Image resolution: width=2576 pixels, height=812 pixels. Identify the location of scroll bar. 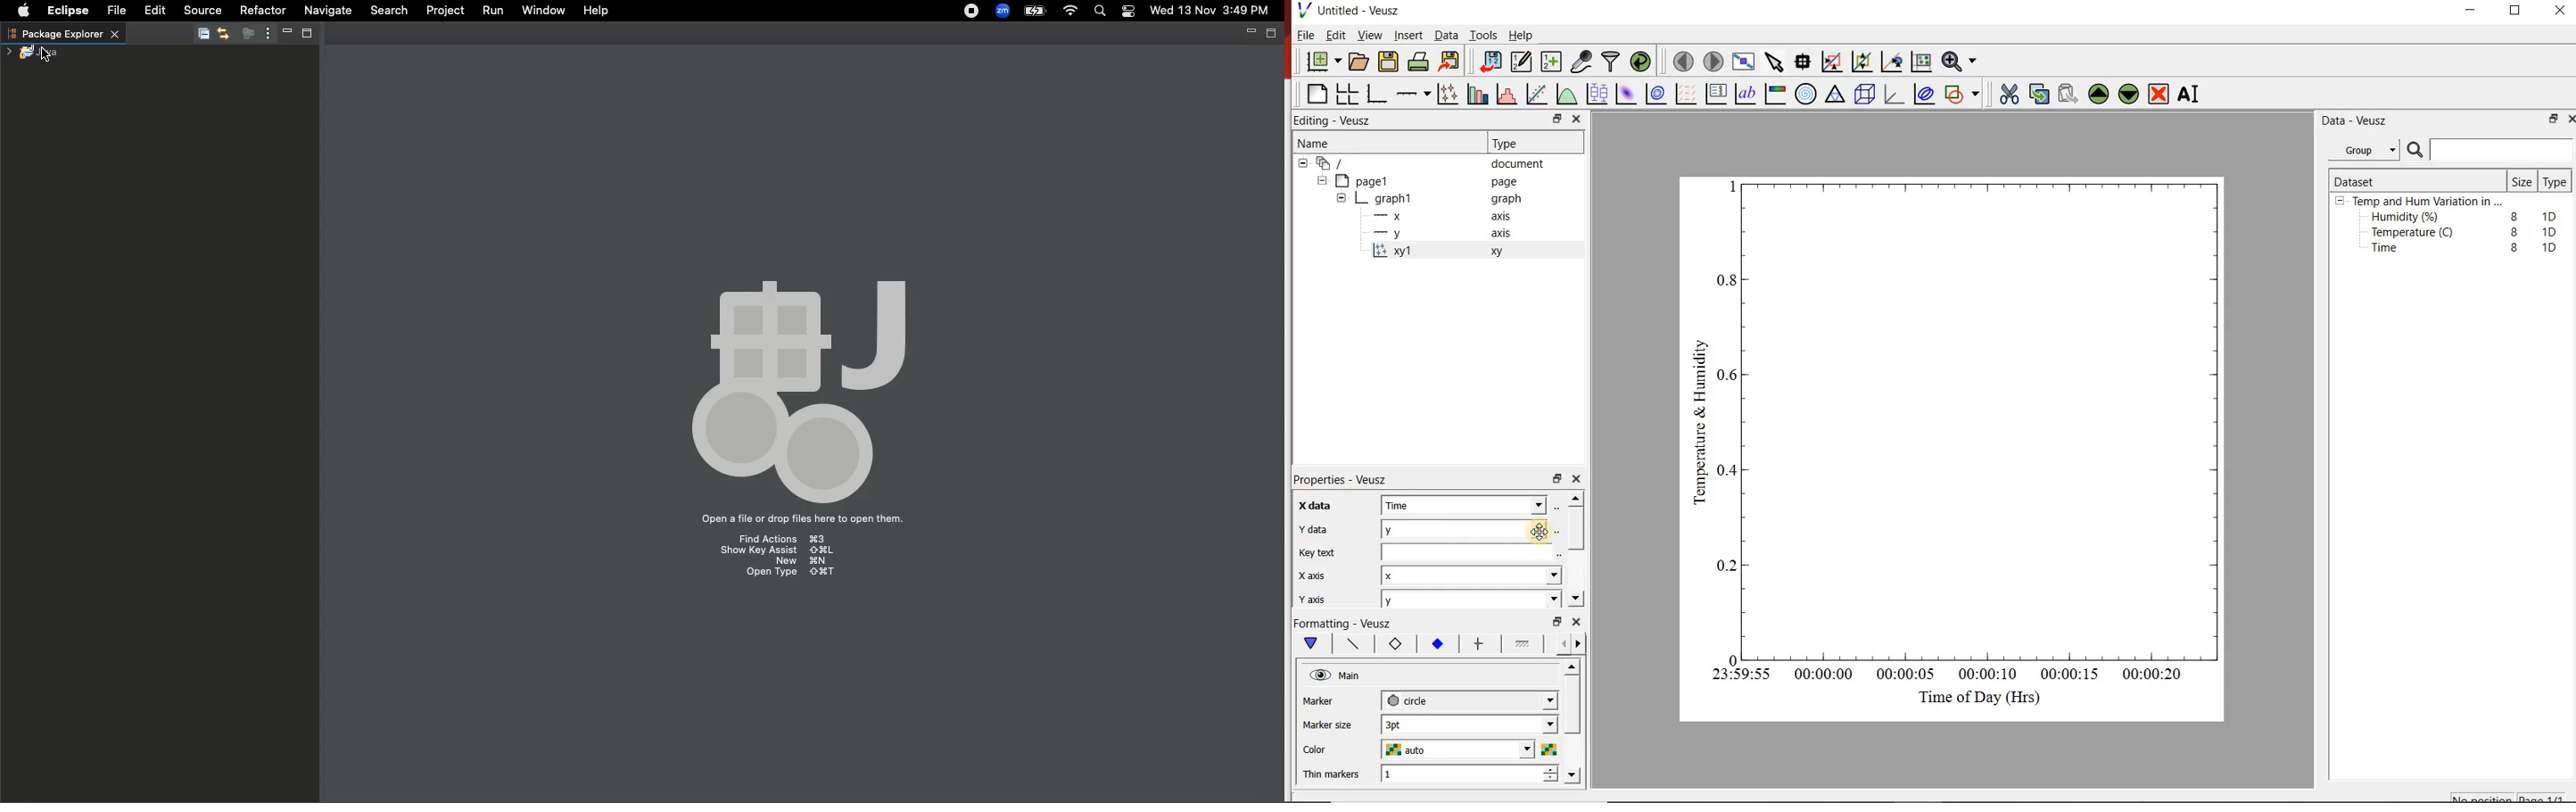
(1578, 547).